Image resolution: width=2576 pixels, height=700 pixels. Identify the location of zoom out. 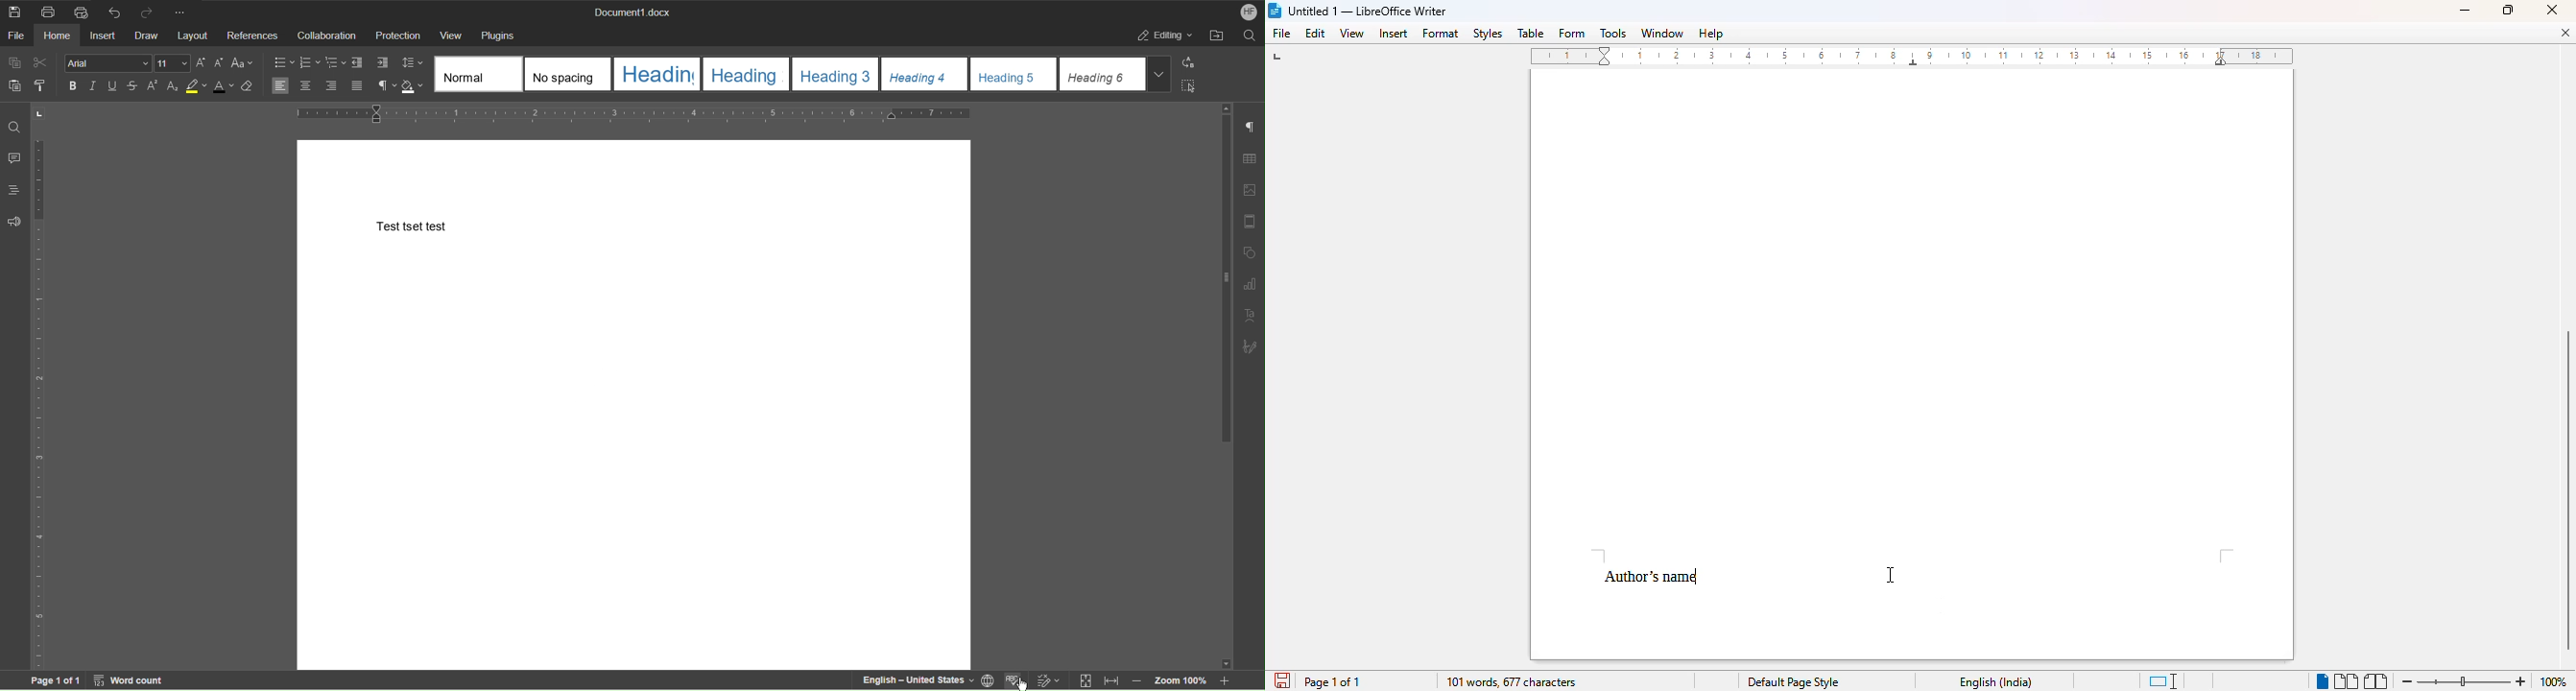
(2407, 680).